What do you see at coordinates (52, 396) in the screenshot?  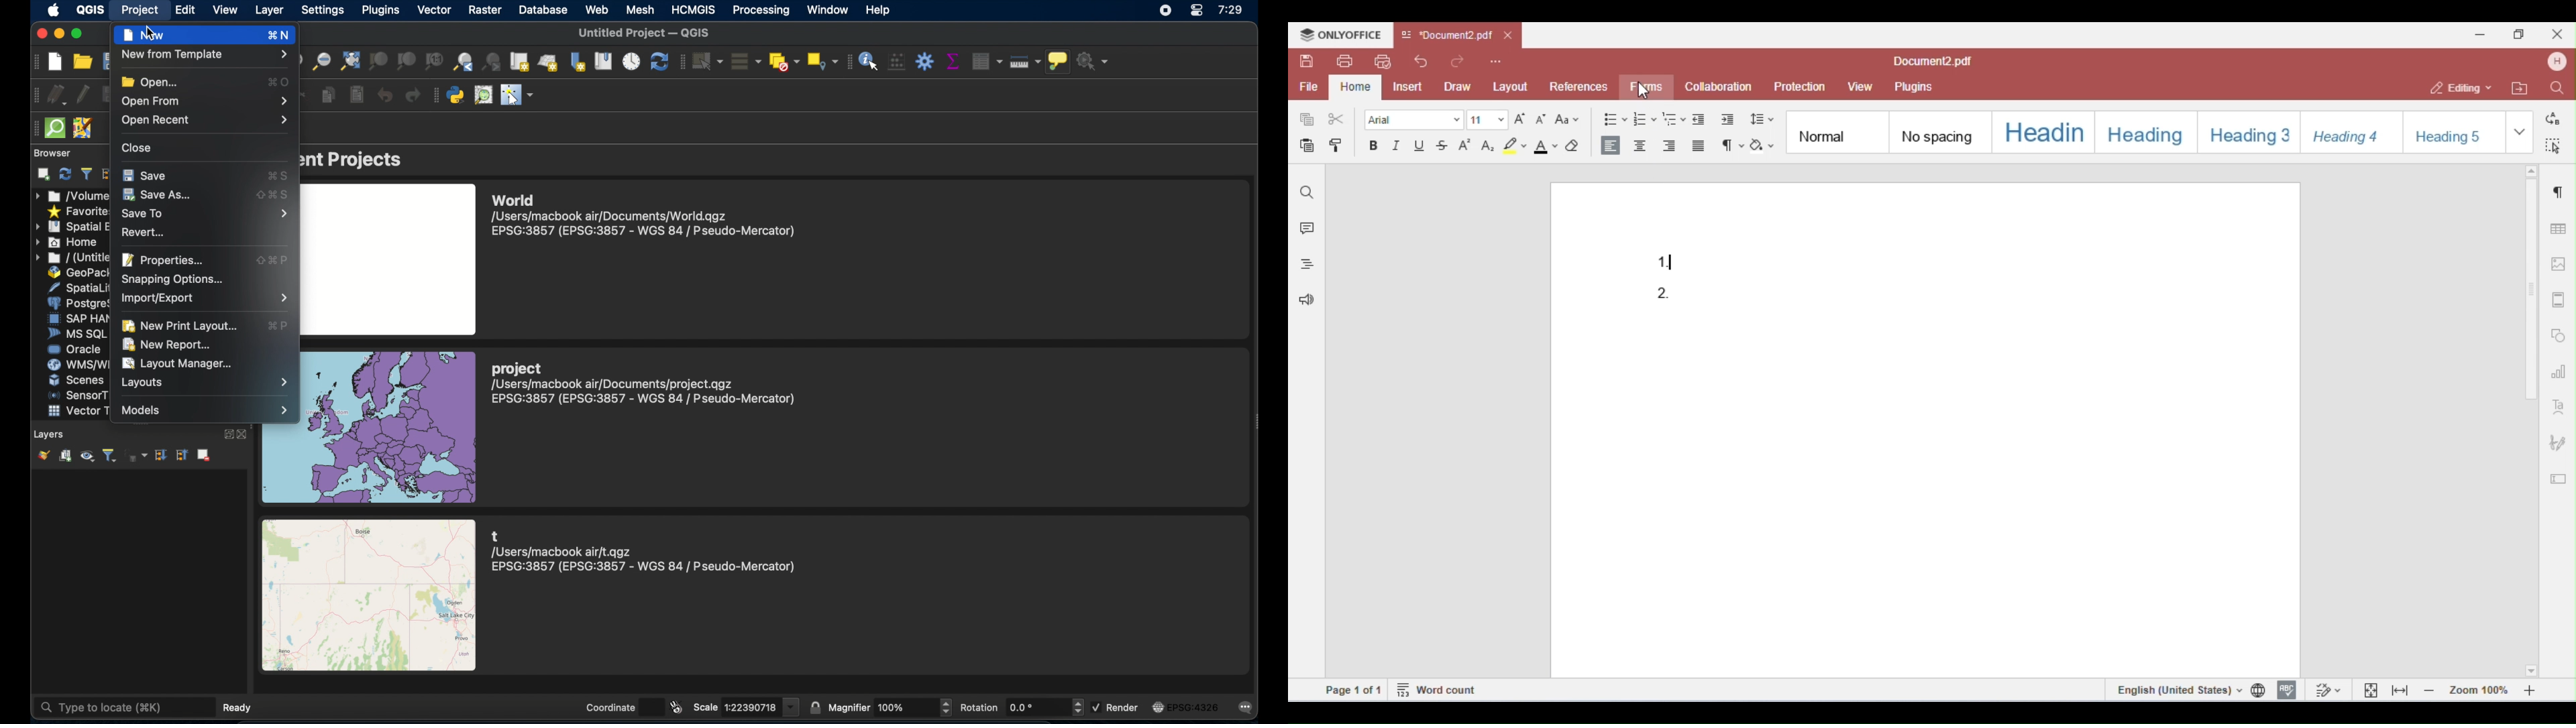 I see `icon` at bounding box center [52, 396].